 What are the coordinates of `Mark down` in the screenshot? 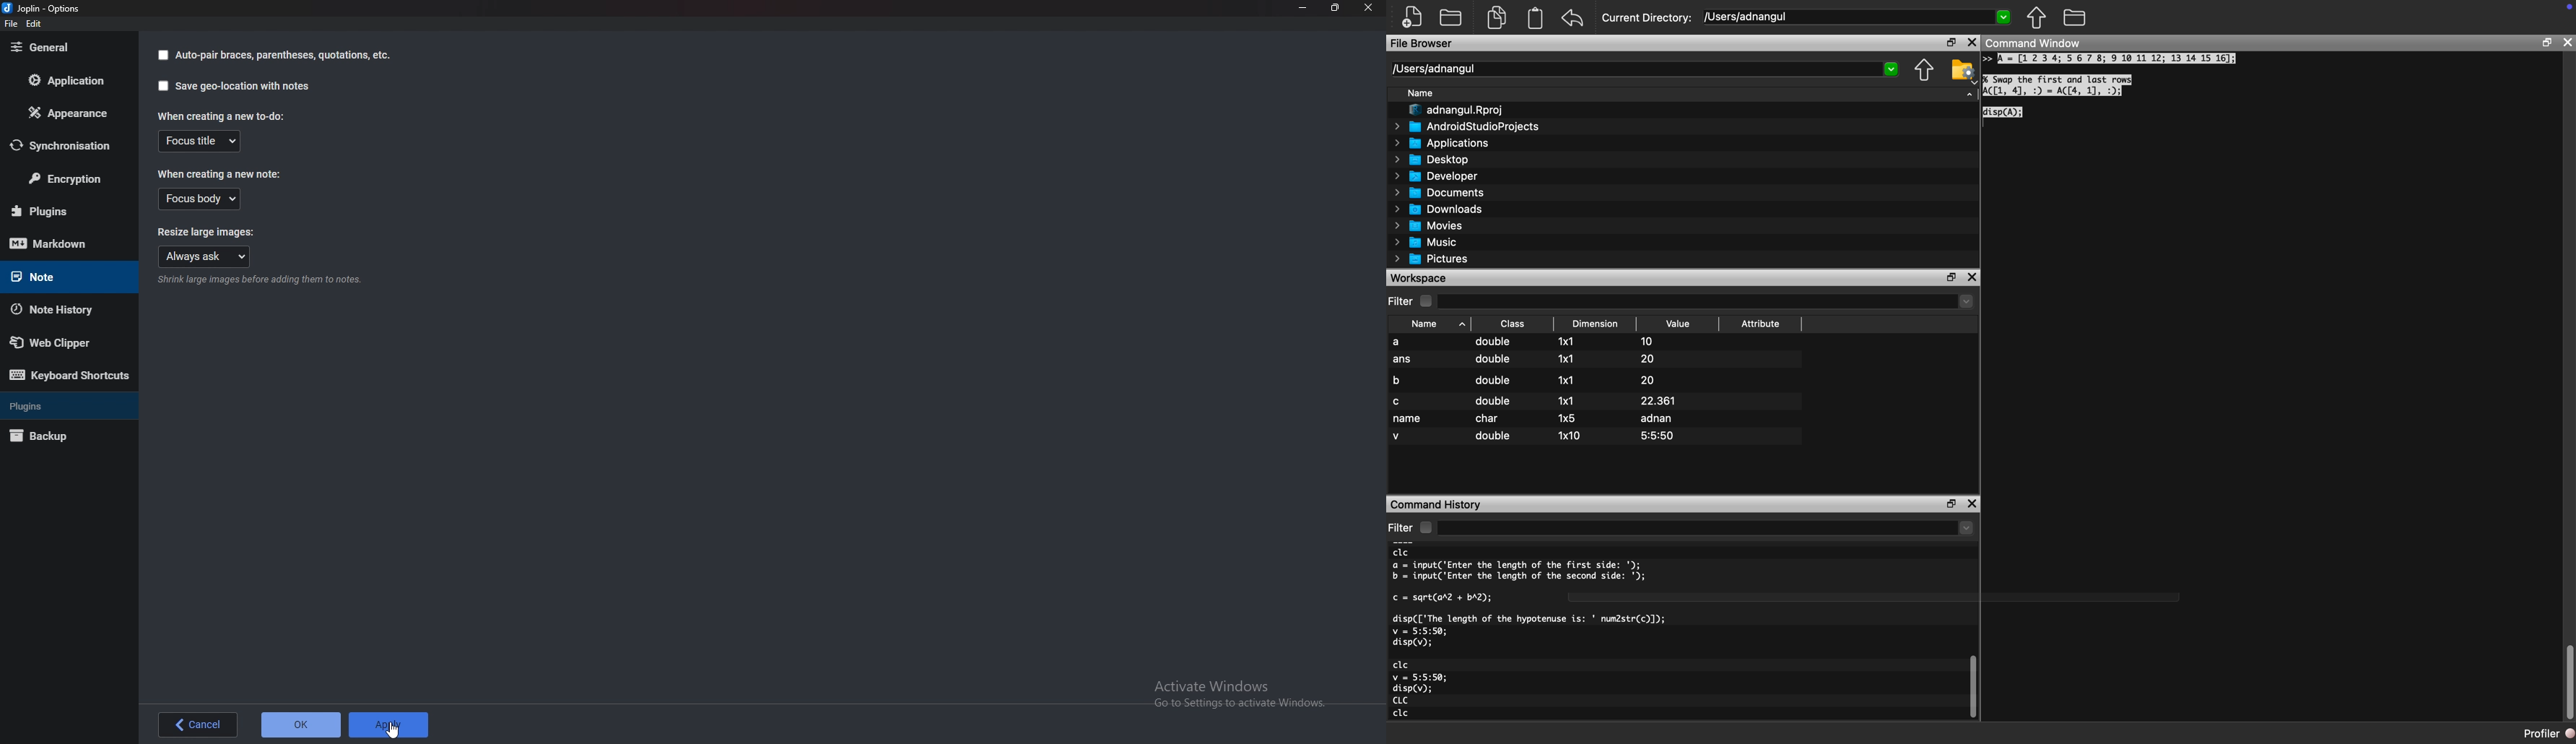 It's located at (61, 244).